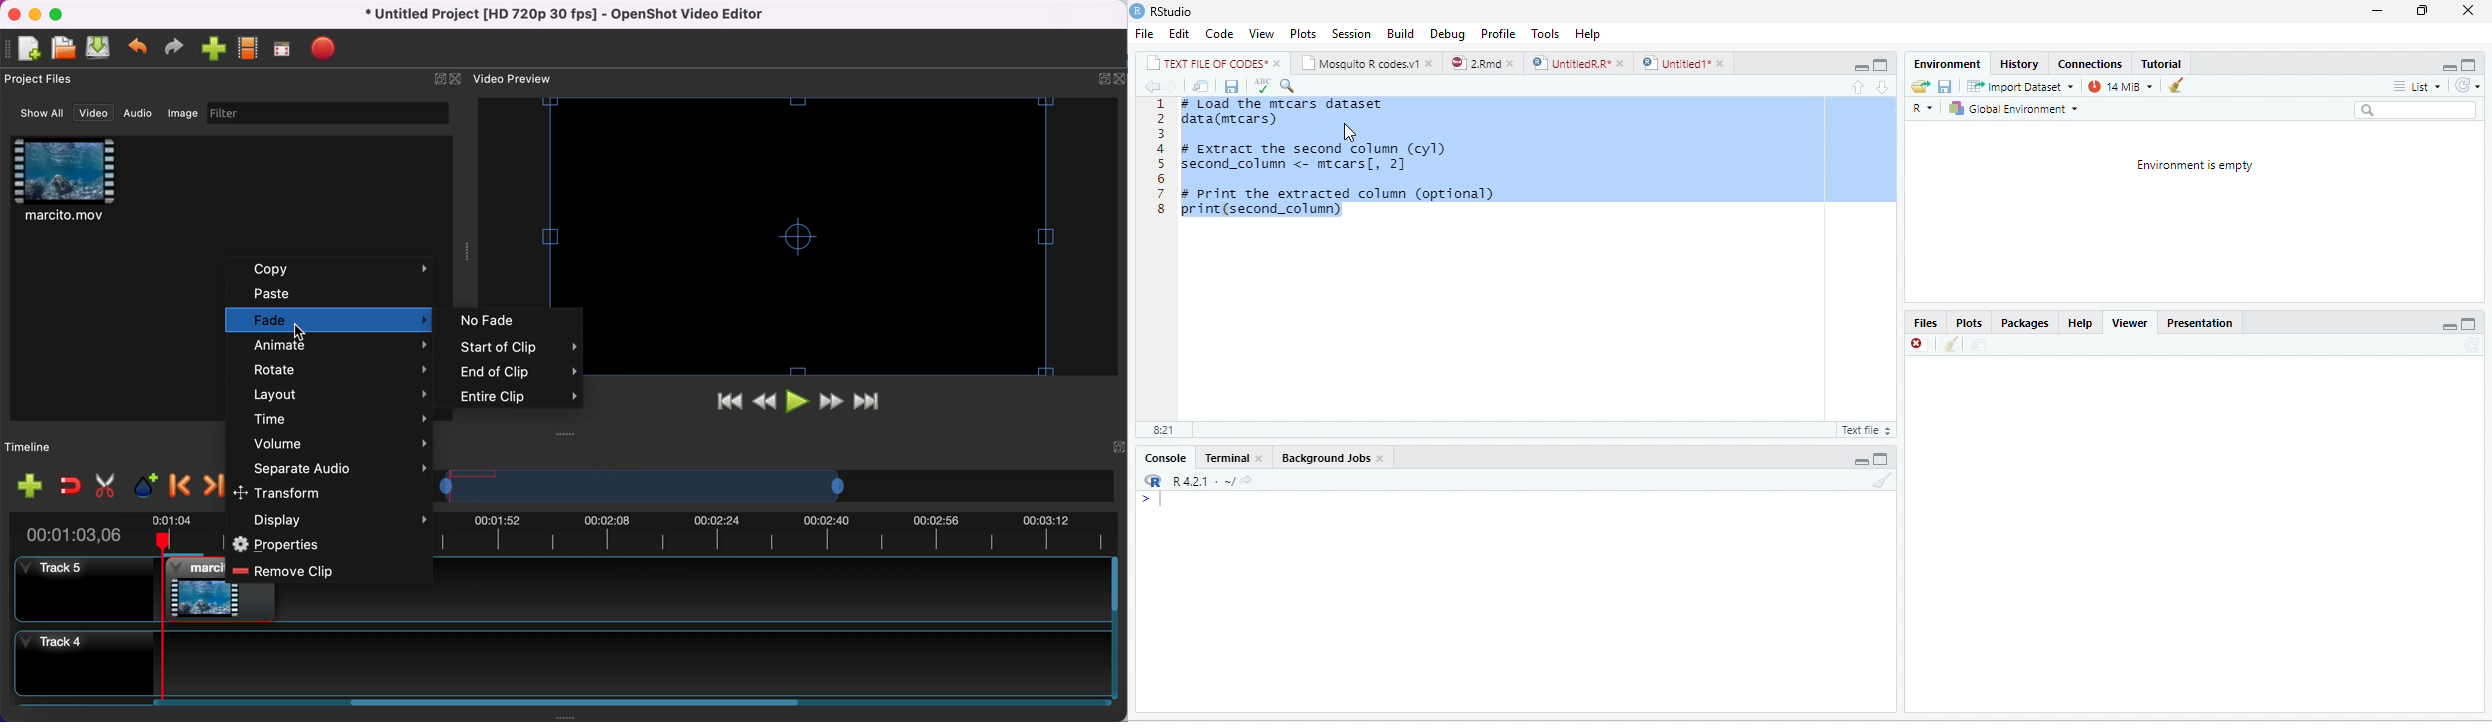 This screenshot has height=728, width=2492. What do you see at coordinates (1160, 209) in the screenshot?
I see `8` at bounding box center [1160, 209].